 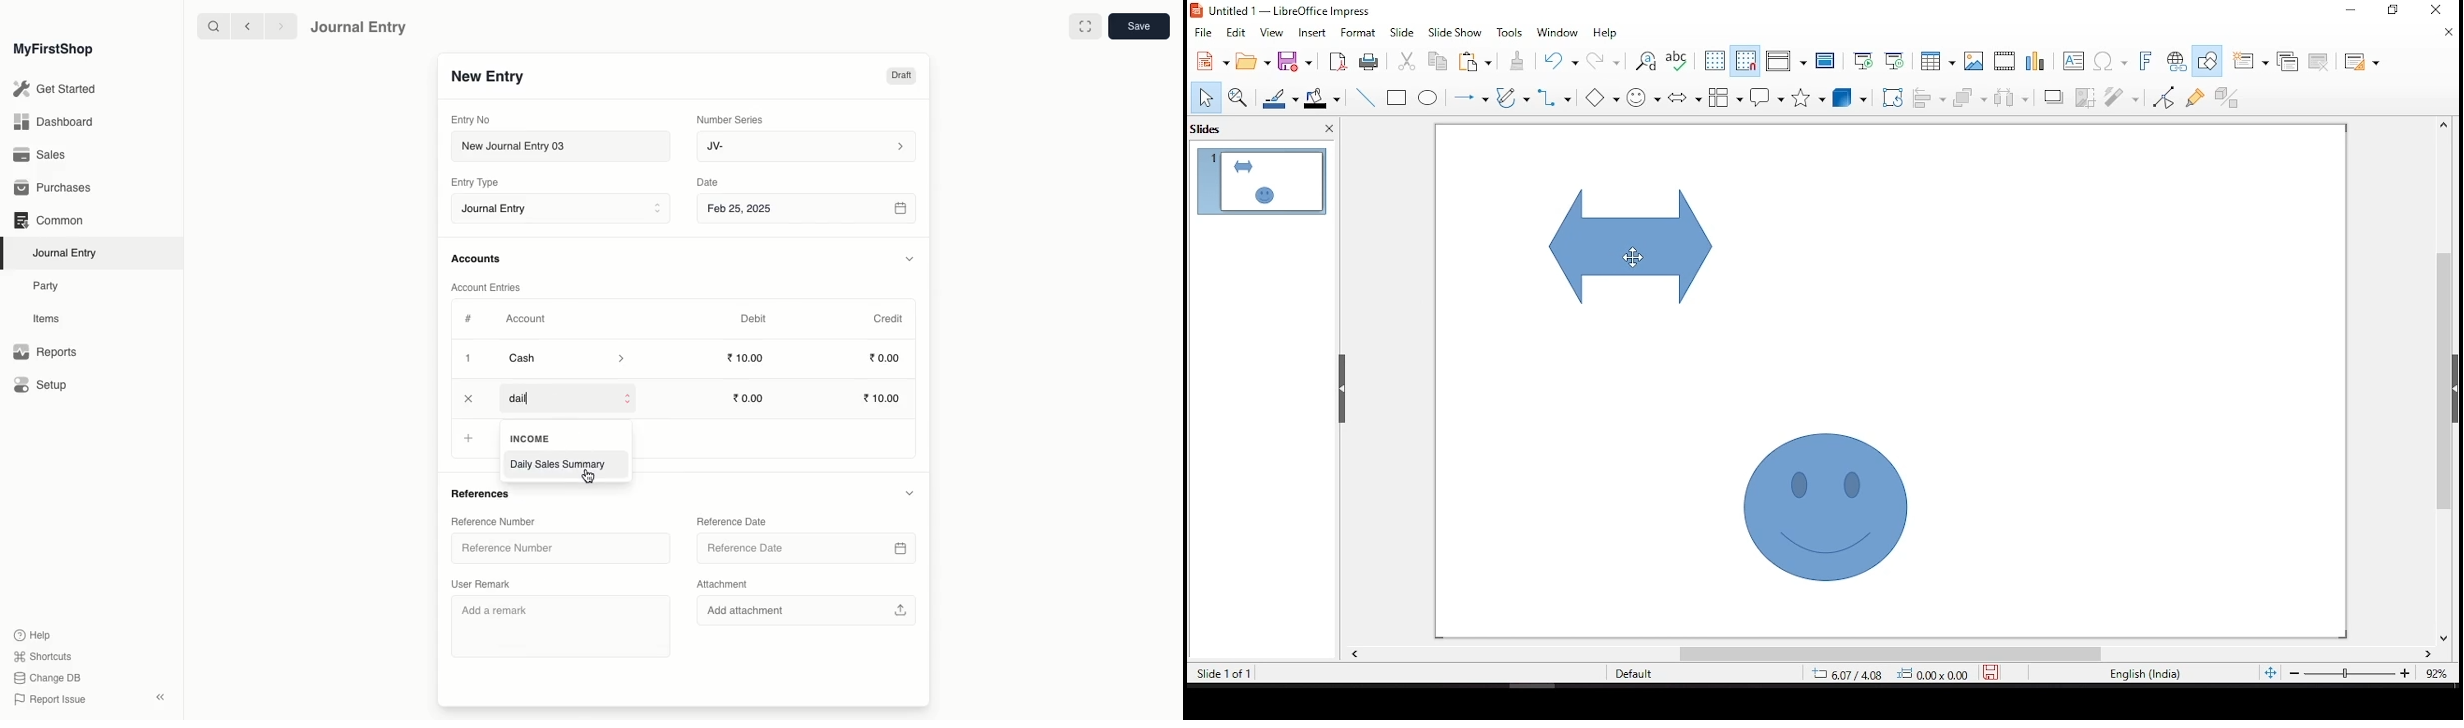 What do you see at coordinates (1968, 97) in the screenshot?
I see `arrange` at bounding box center [1968, 97].